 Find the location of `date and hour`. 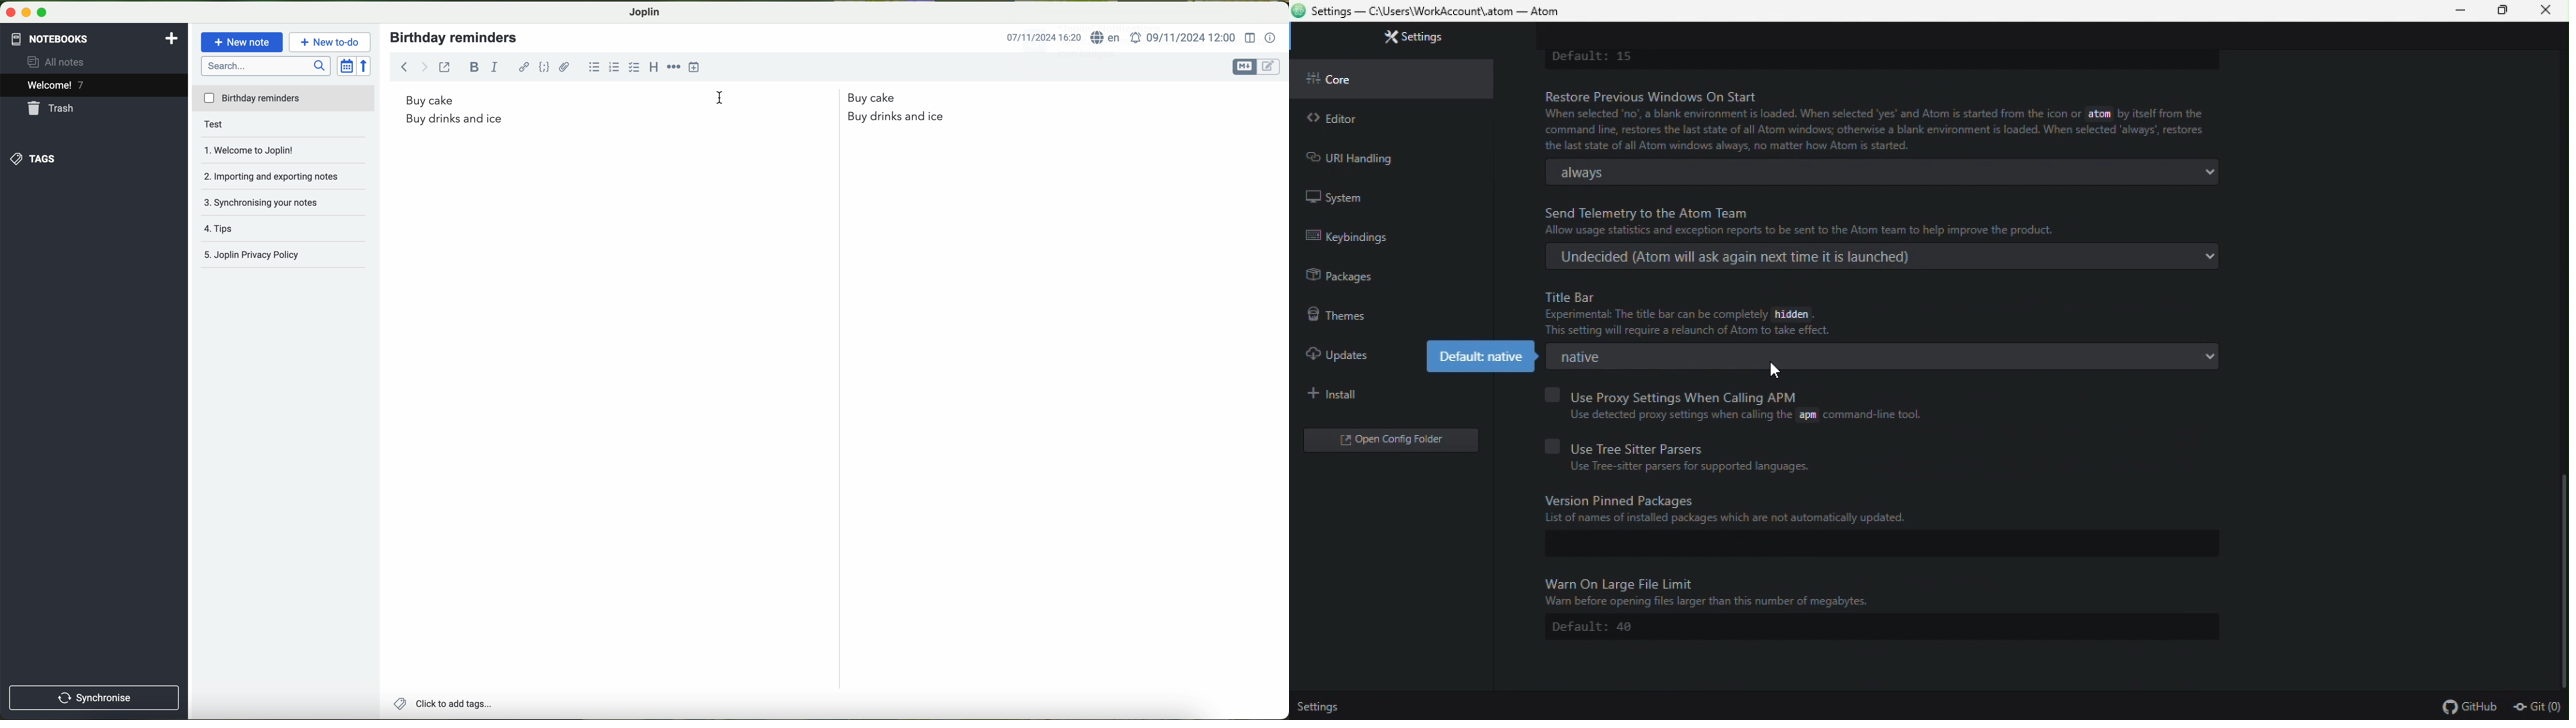

date and hour is located at coordinates (1156, 38).